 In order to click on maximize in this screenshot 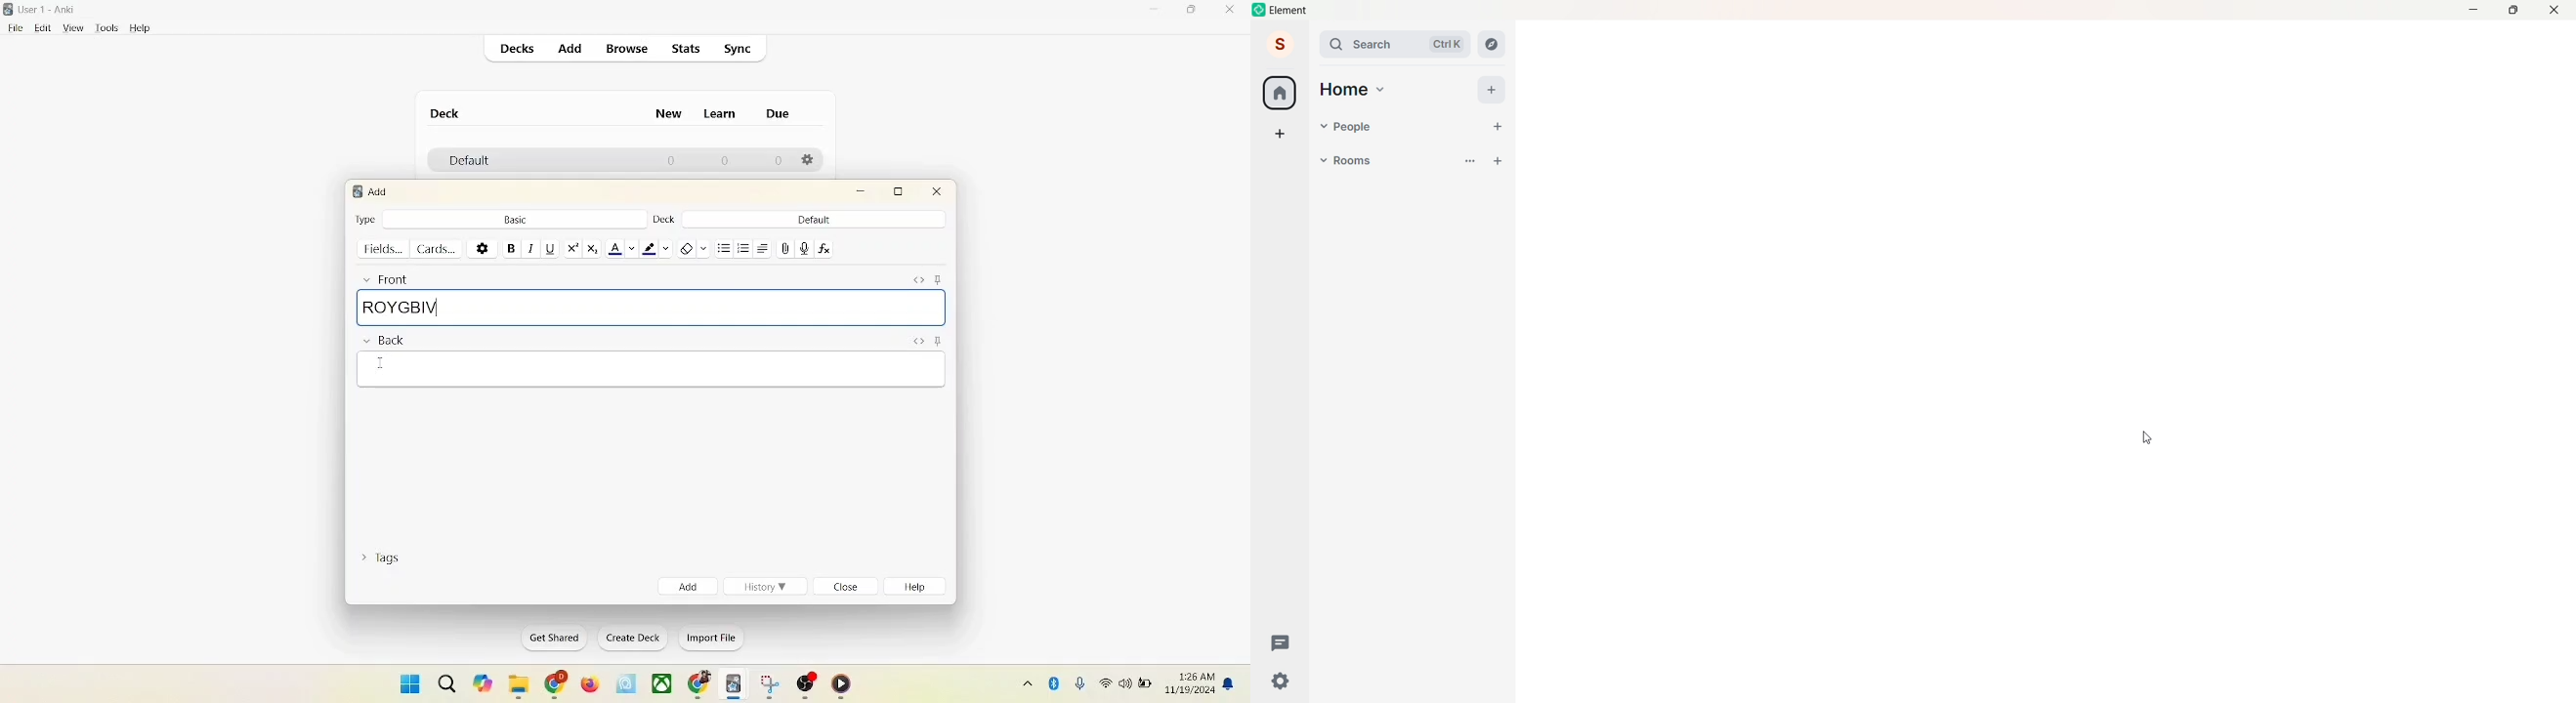, I will do `click(2514, 12)`.